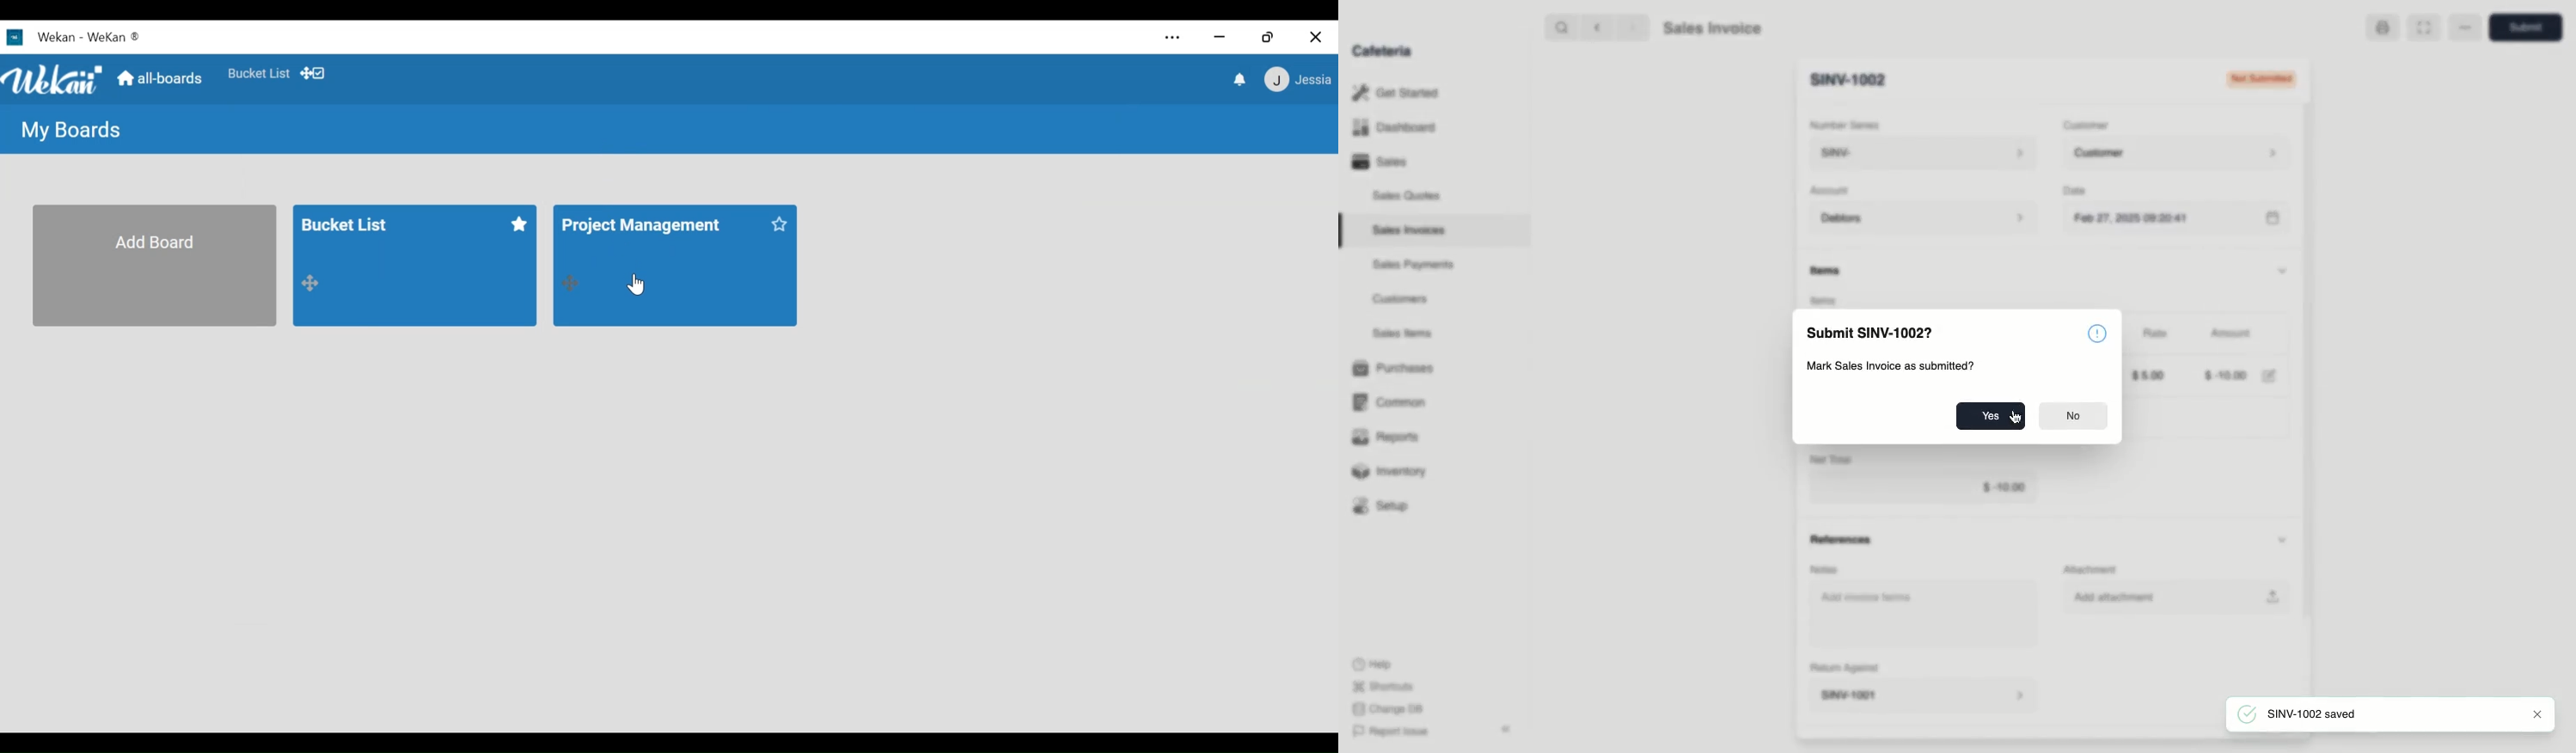 This screenshot has width=2576, height=756. I want to click on Member menu, so click(1296, 81).